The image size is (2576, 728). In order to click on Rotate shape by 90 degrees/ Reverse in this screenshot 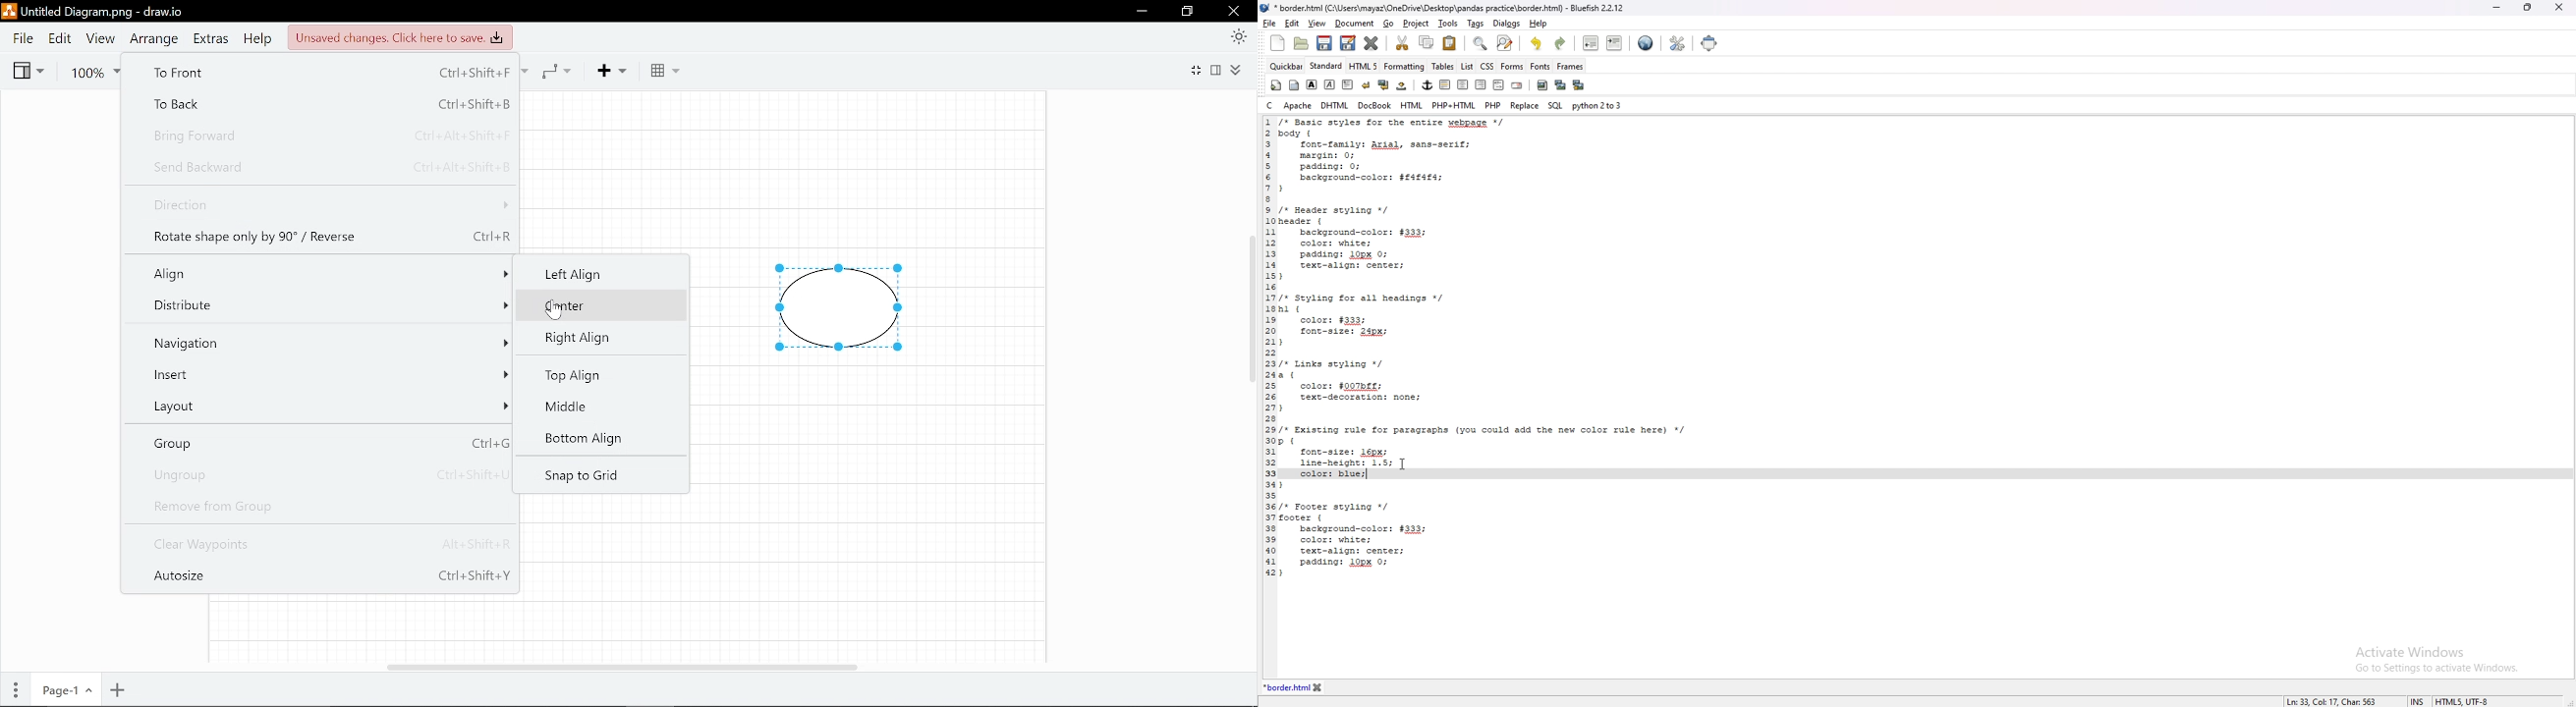, I will do `click(331, 235)`.